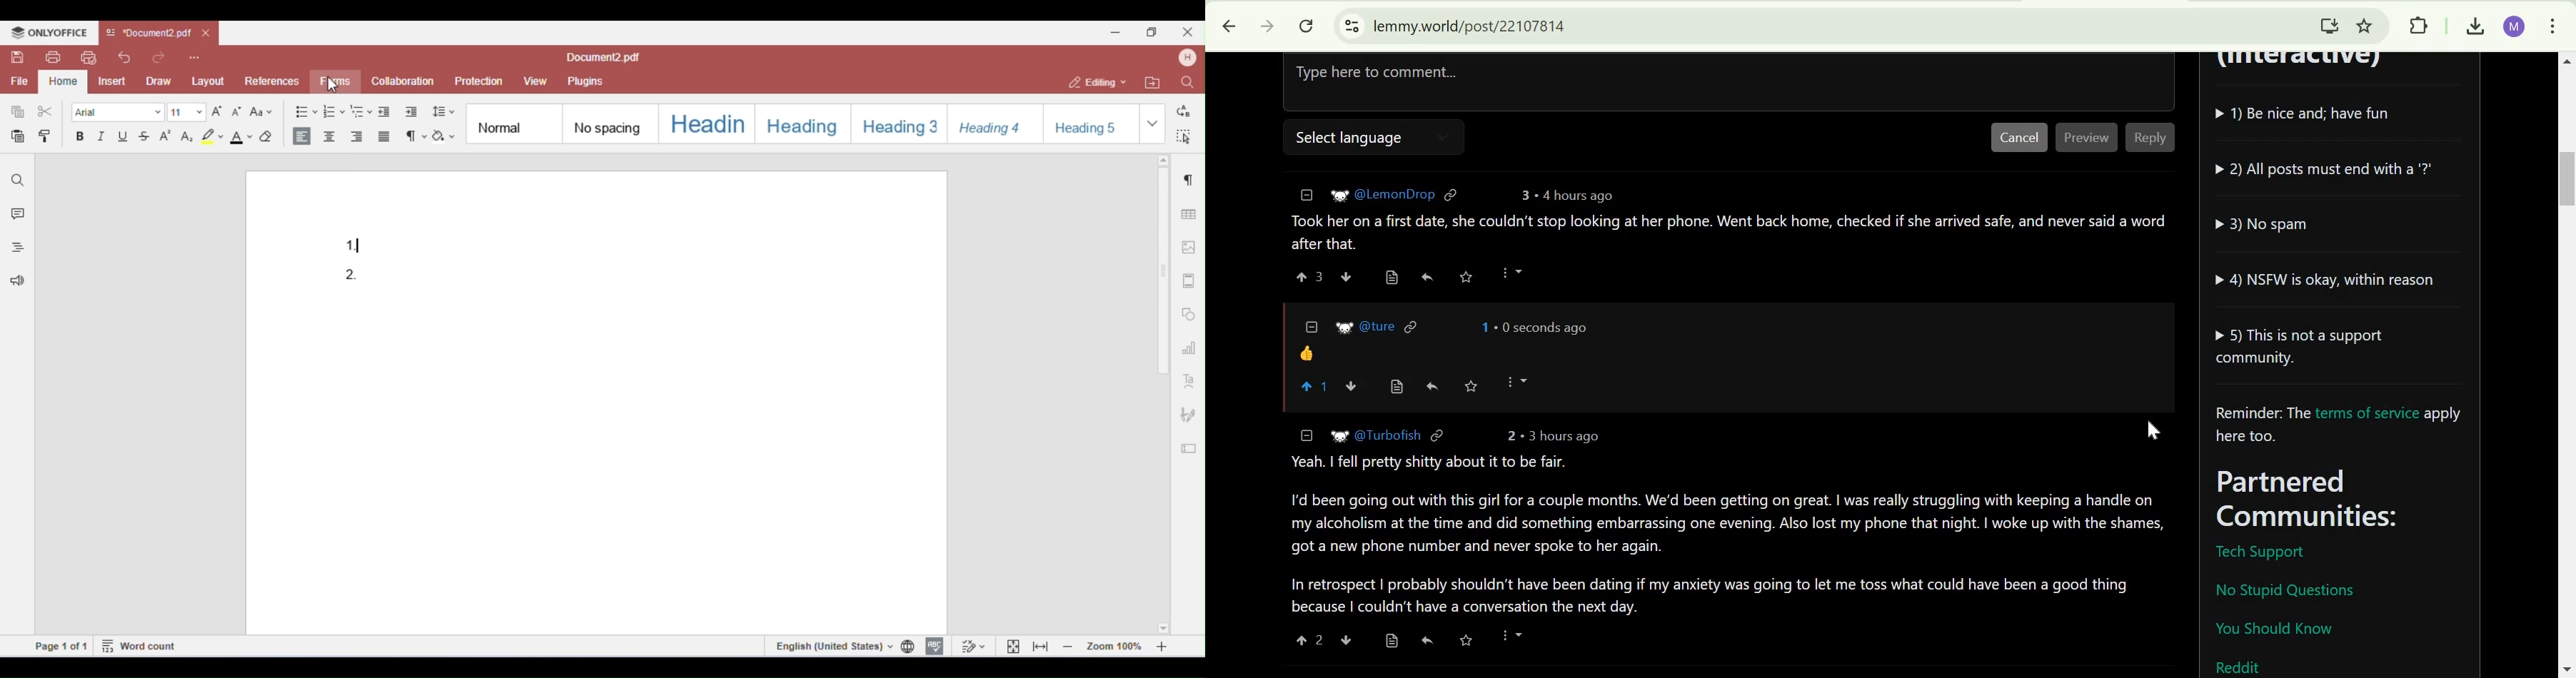  What do you see at coordinates (2345, 500) in the screenshot?
I see `Parterned Communities` at bounding box center [2345, 500].